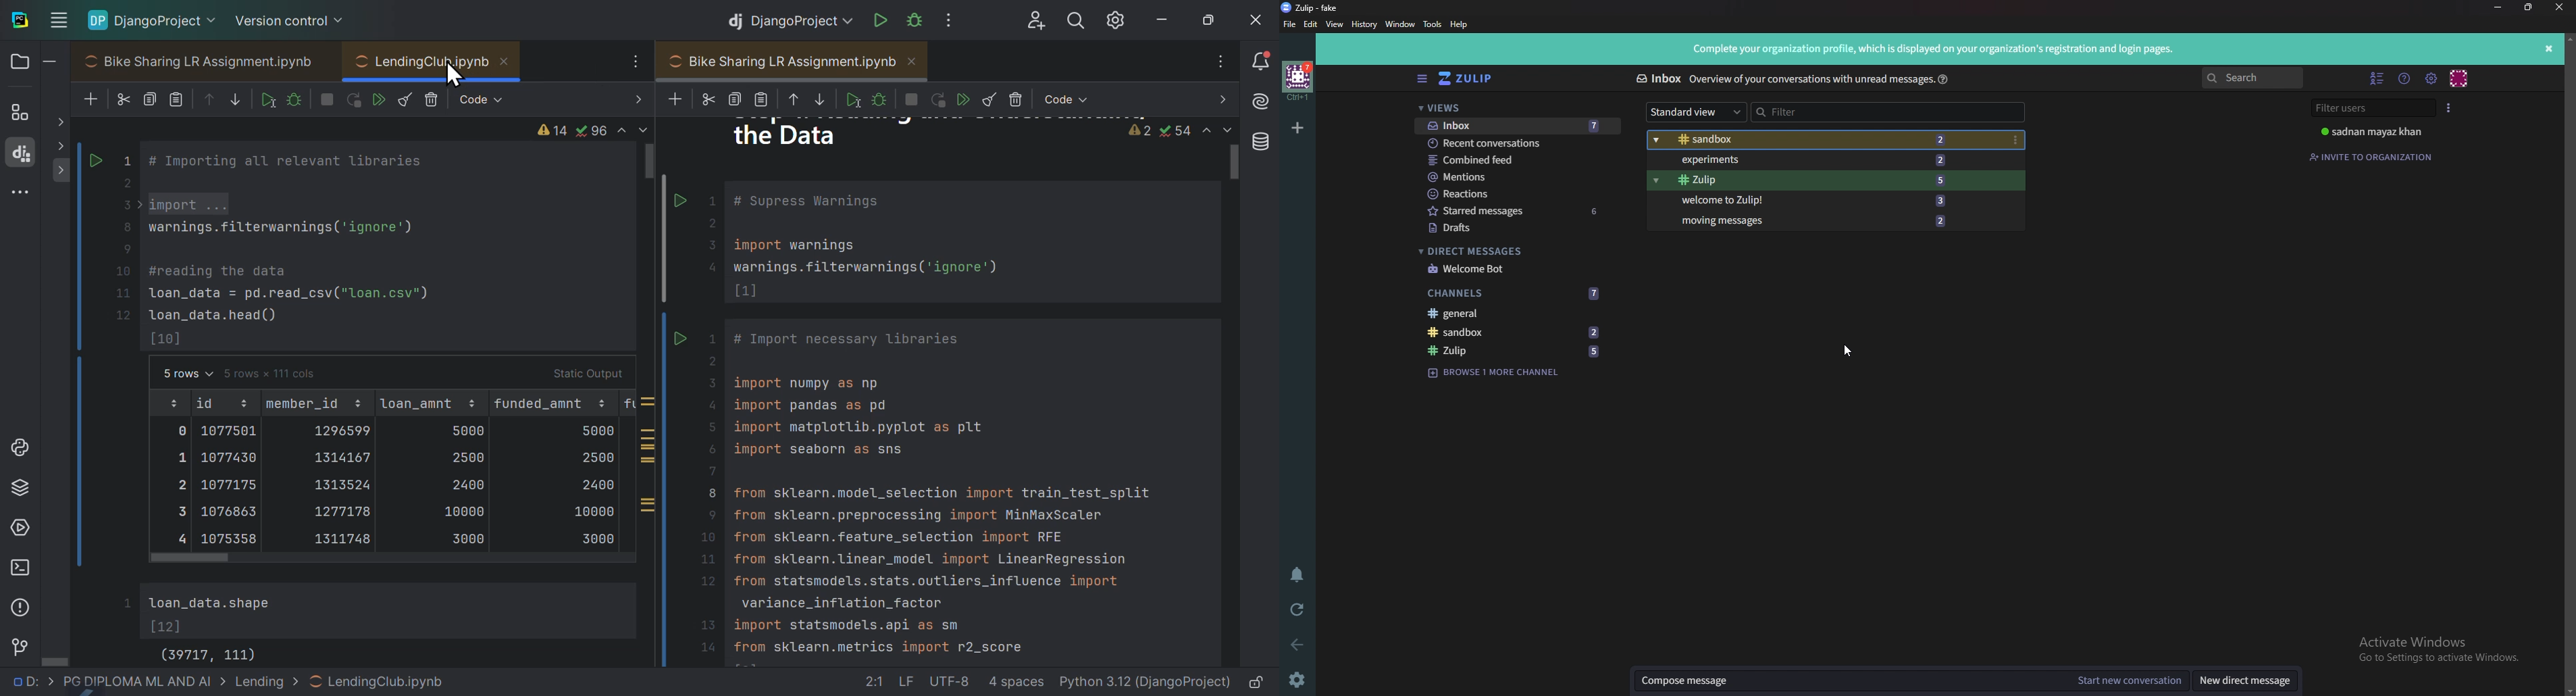 The image size is (2576, 700). What do you see at coordinates (1516, 107) in the screenshot?
I see `Views` at bounding box center [1516, 107].